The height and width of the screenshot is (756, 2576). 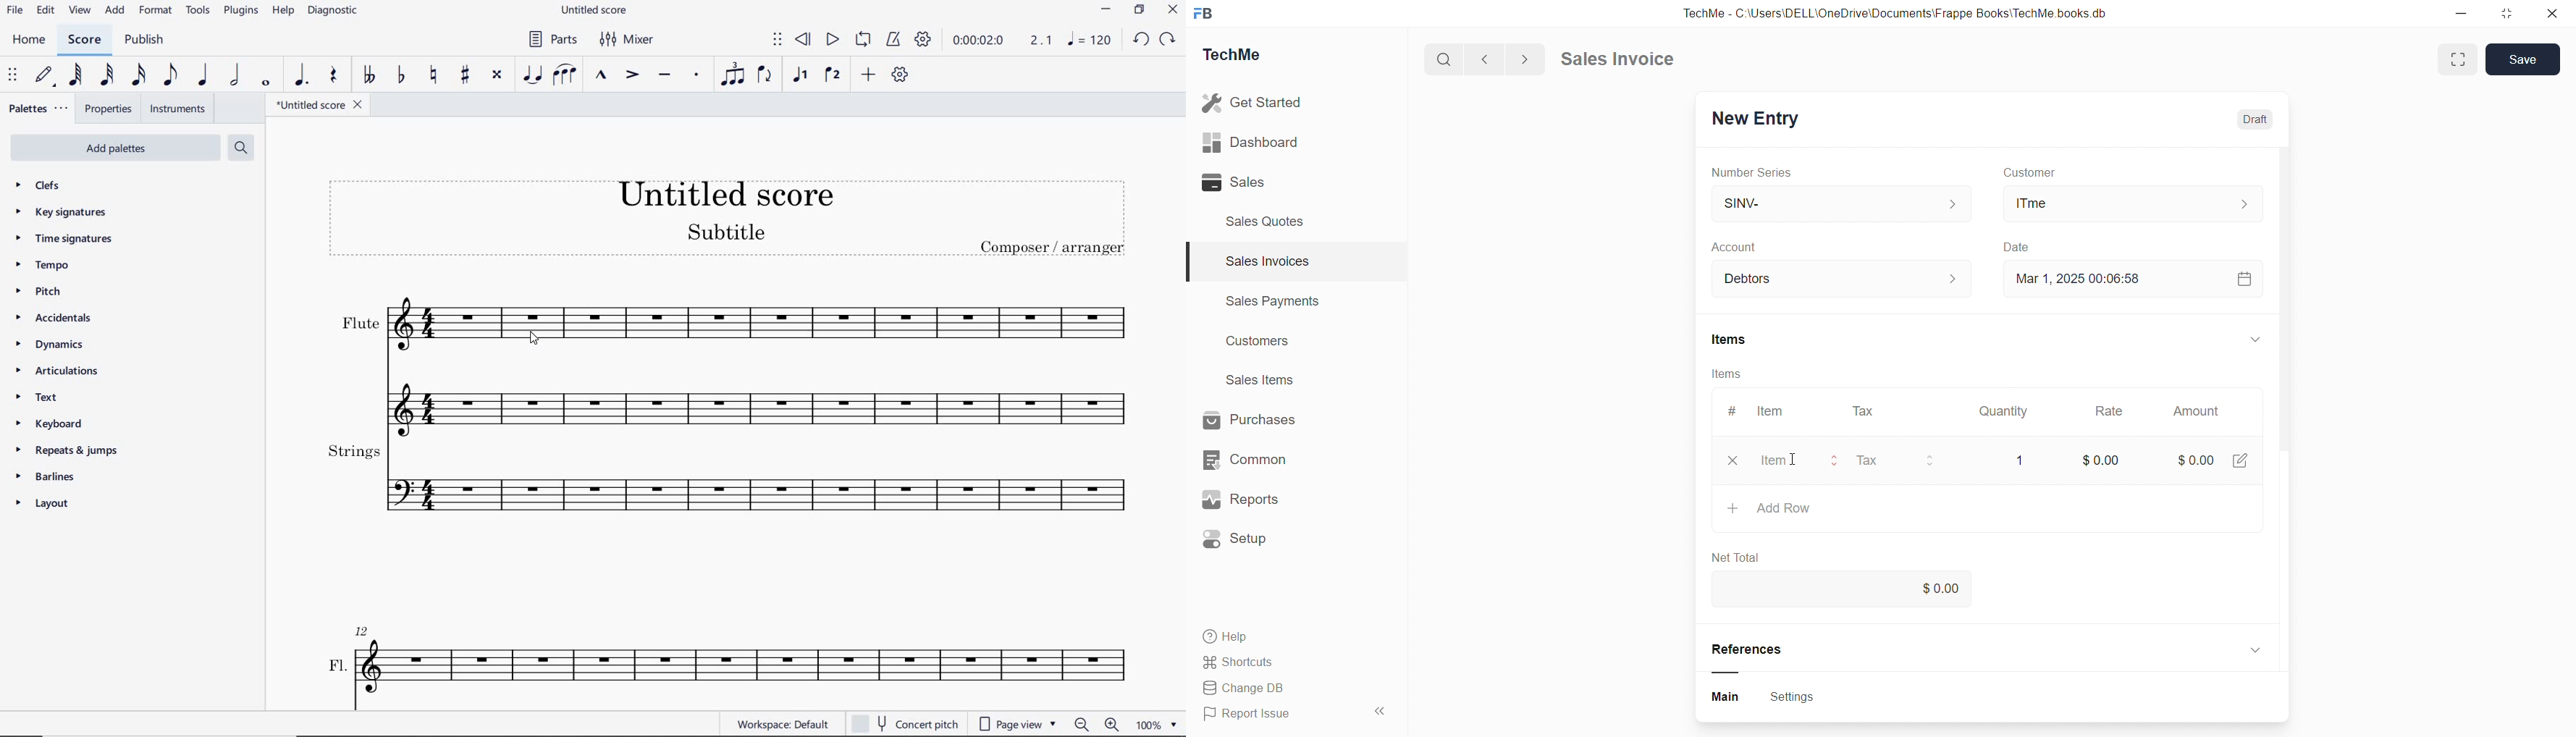 I want to click on References, so click(x=1762, y=649).